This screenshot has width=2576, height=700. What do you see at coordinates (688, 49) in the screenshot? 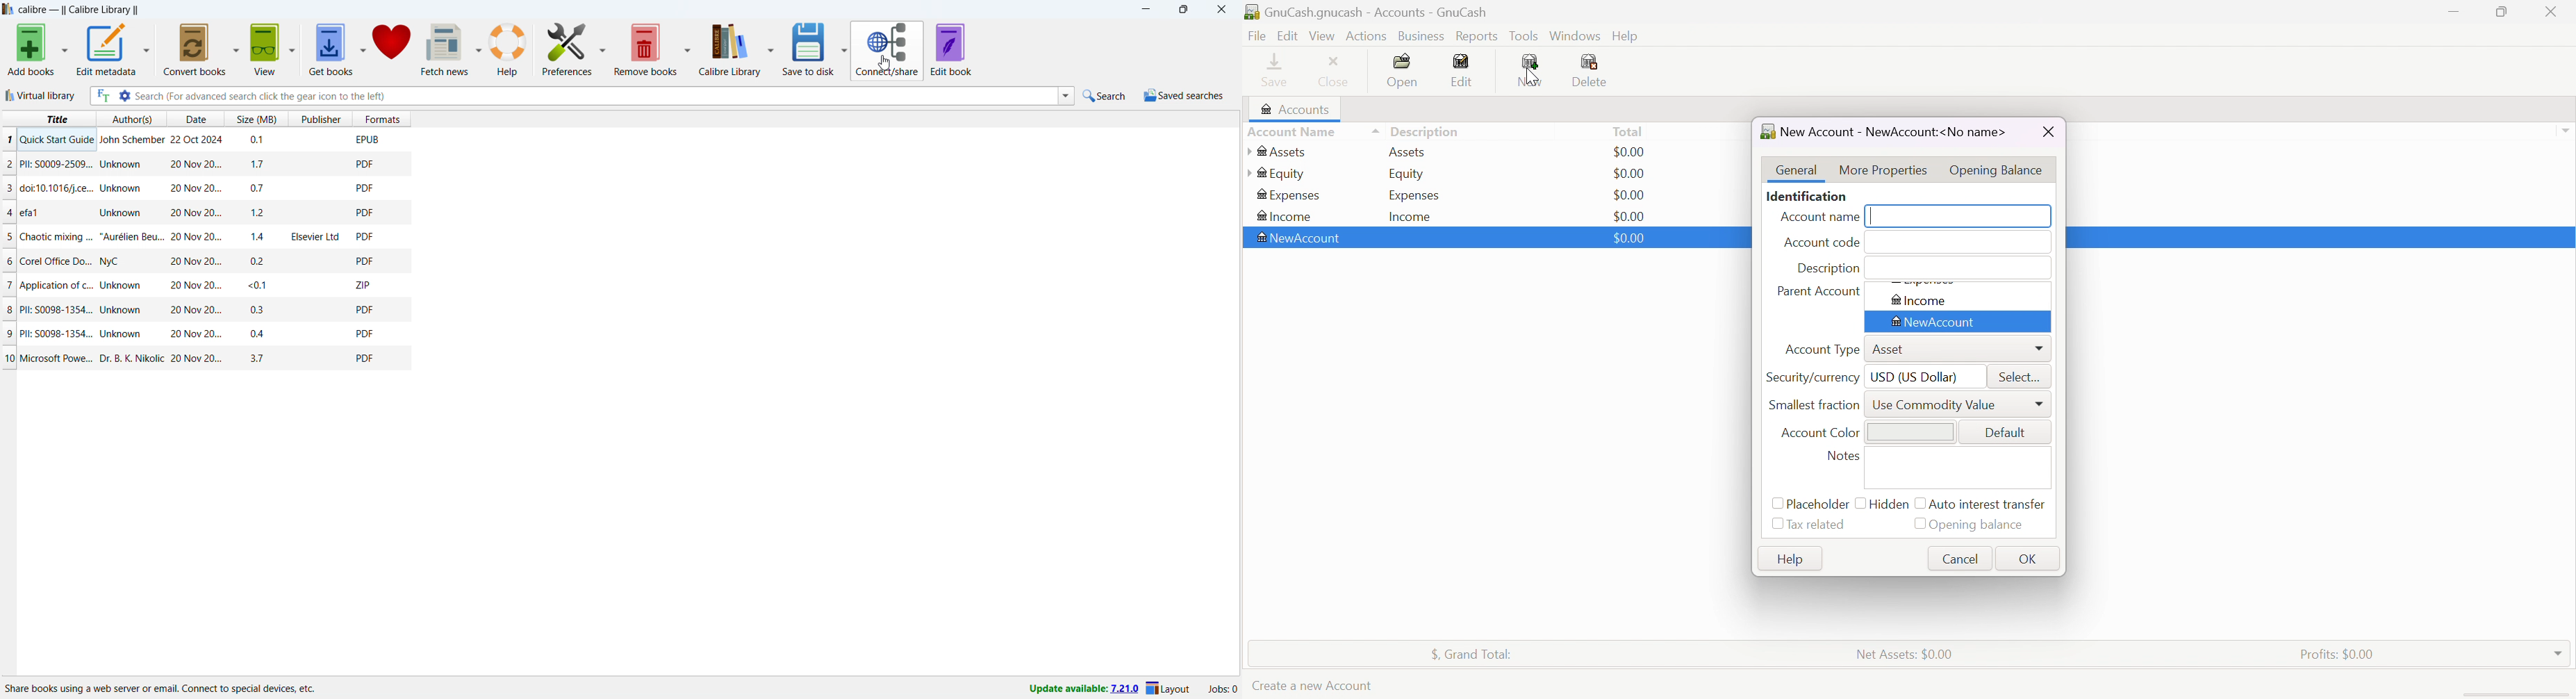
I see `remove books options` at bounding box center [688, 49].